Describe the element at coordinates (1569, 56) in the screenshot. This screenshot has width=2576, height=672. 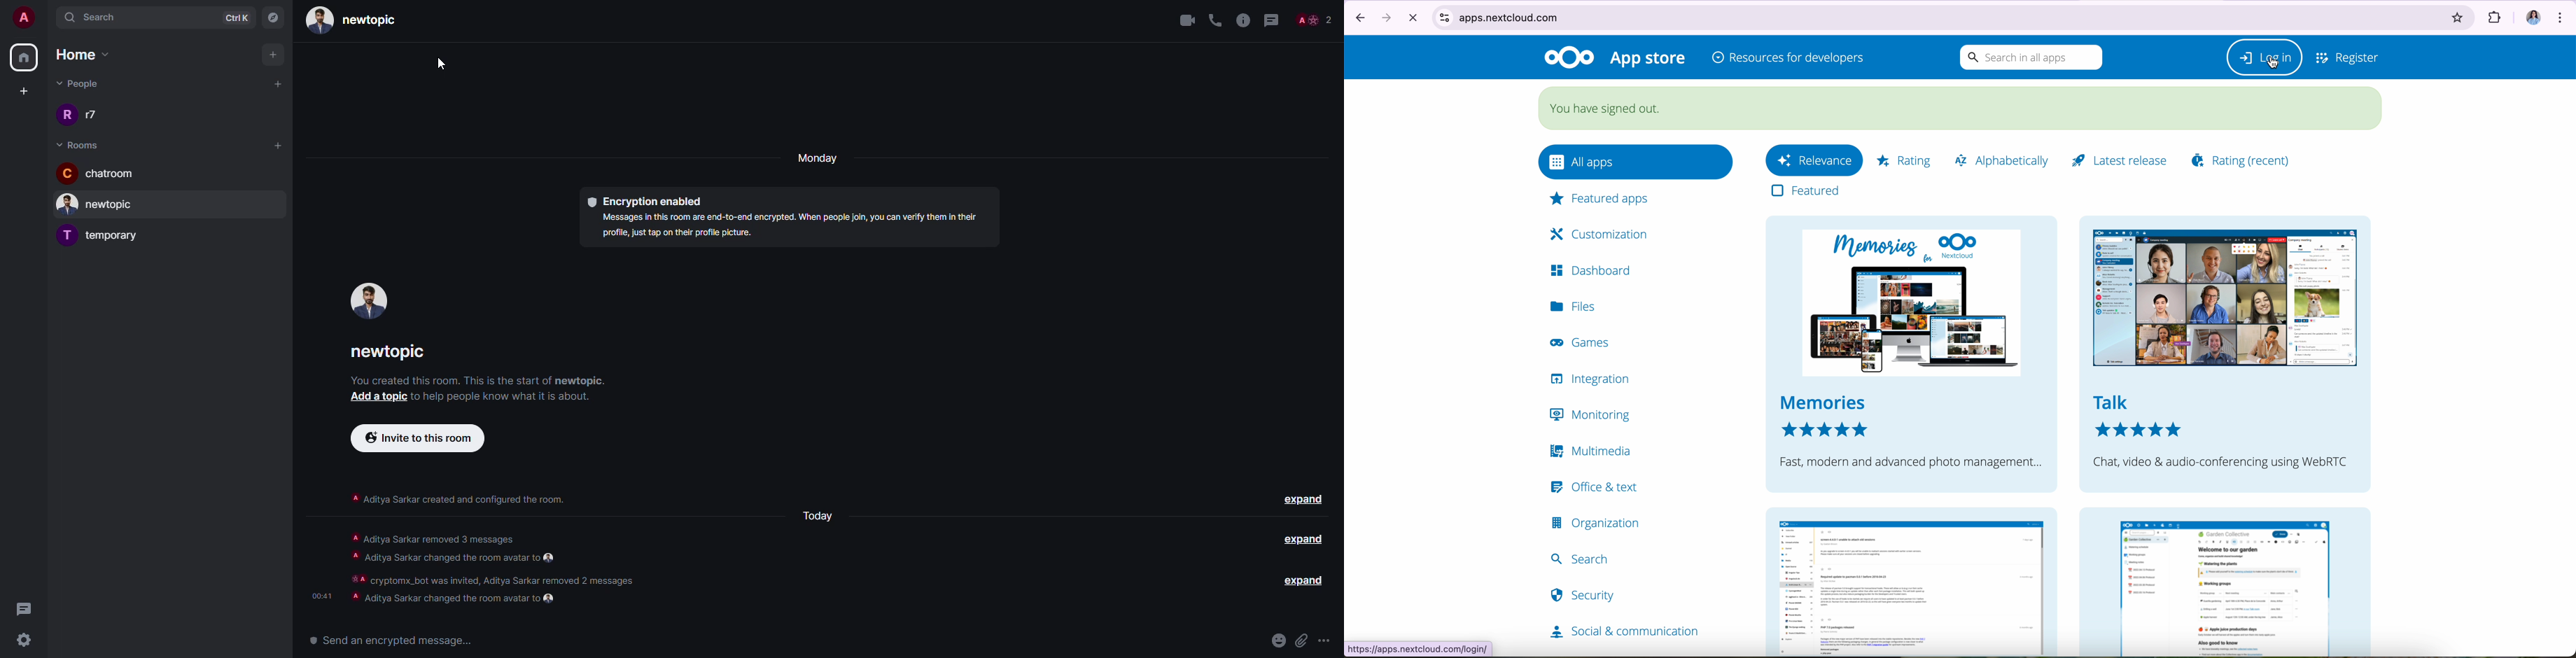
I see `Nextcloud logo` at that location.